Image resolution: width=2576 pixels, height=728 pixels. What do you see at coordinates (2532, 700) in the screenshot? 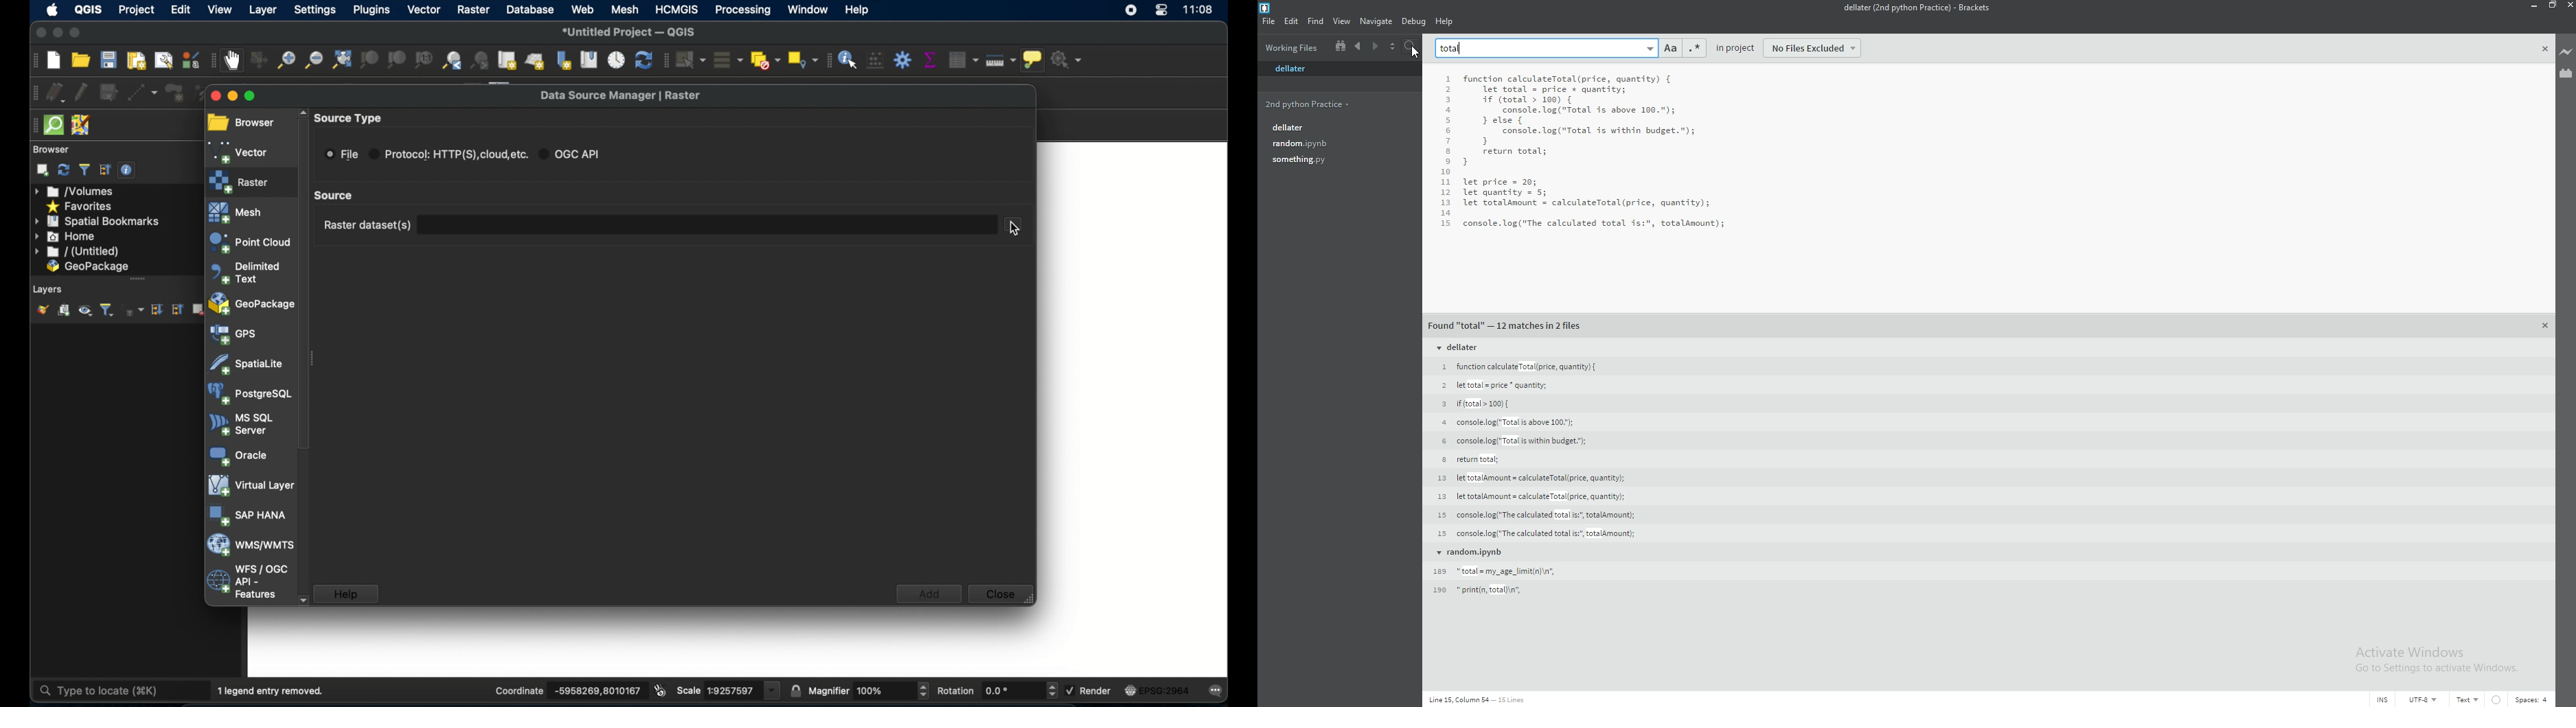
I see `spaces: 4` at bounding box center [2532, 700].